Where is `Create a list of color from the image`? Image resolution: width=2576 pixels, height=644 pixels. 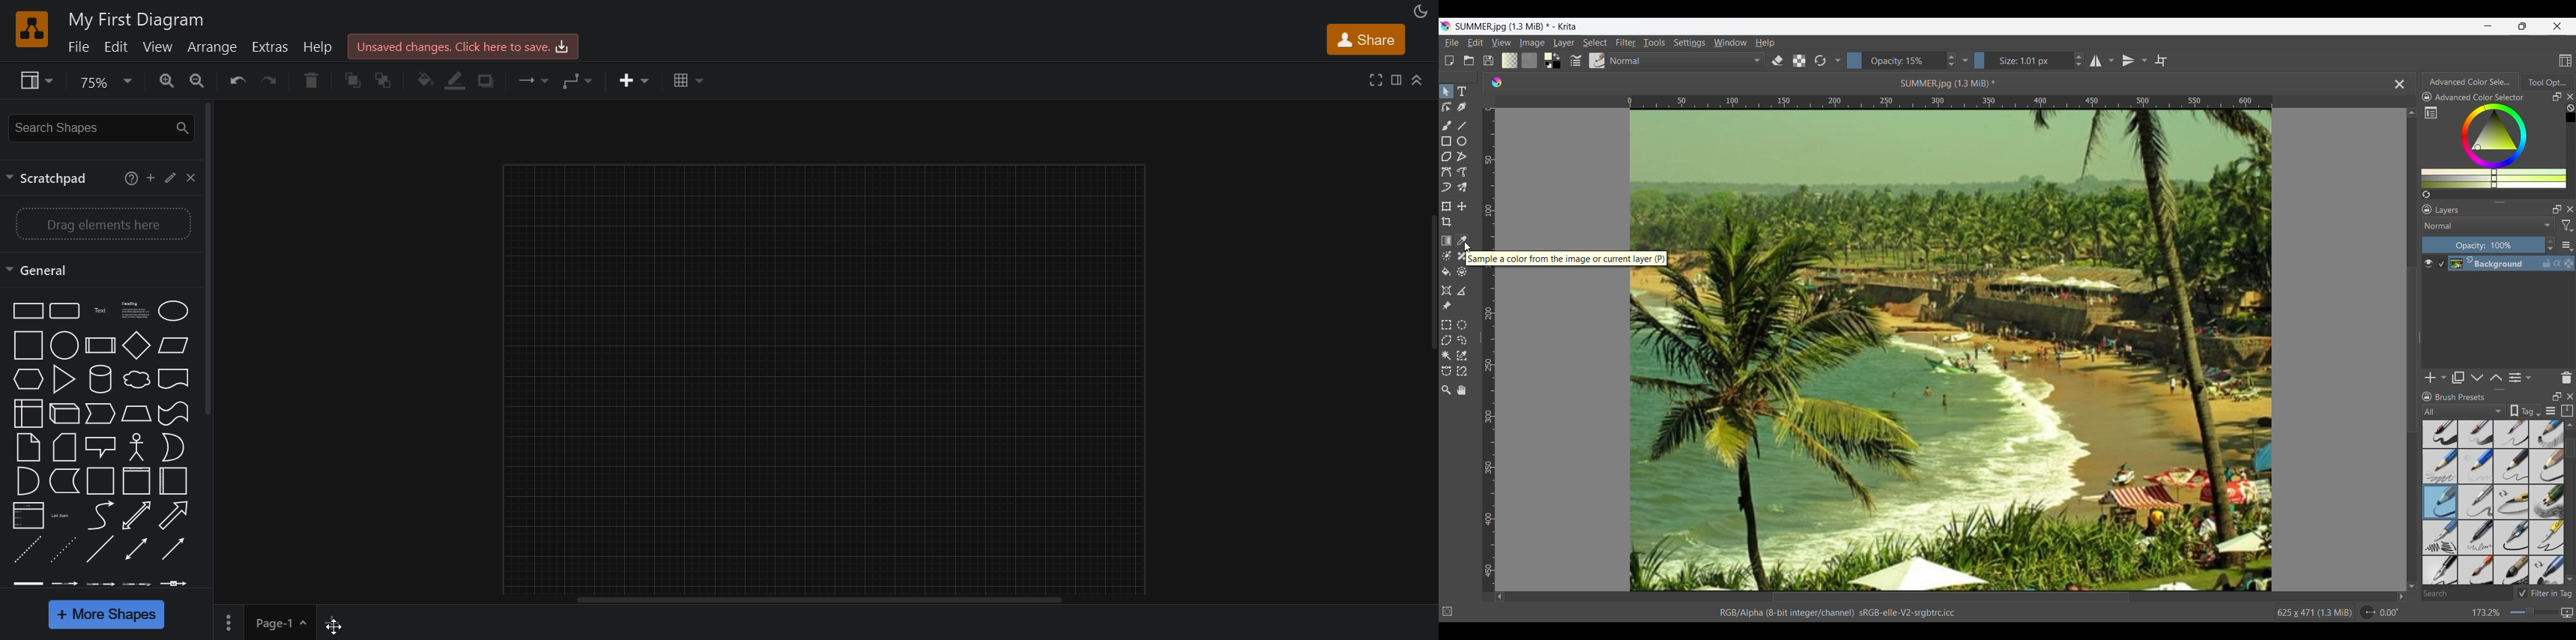 Create a list of color from the image is located at coordinates (2427, 194).